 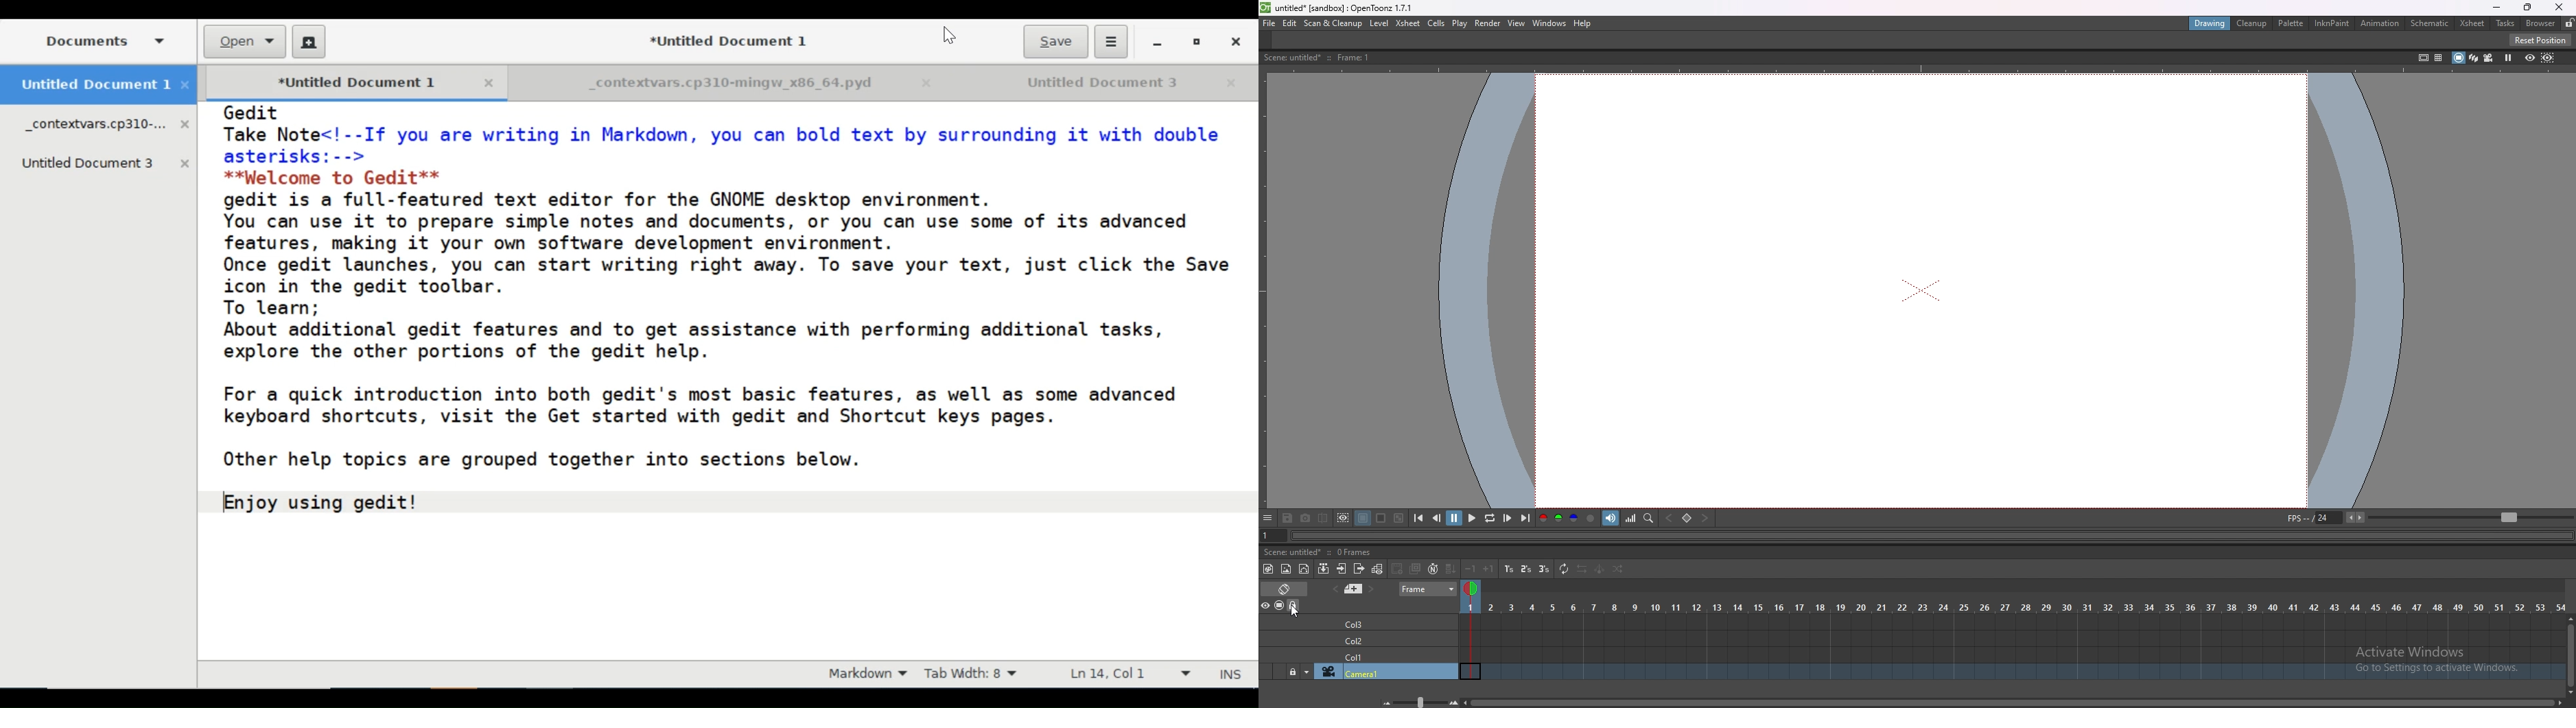 What do you see at coordinates (1381, 517) in the screenshot?
I see `white background` at bounding box center [1381, 517].